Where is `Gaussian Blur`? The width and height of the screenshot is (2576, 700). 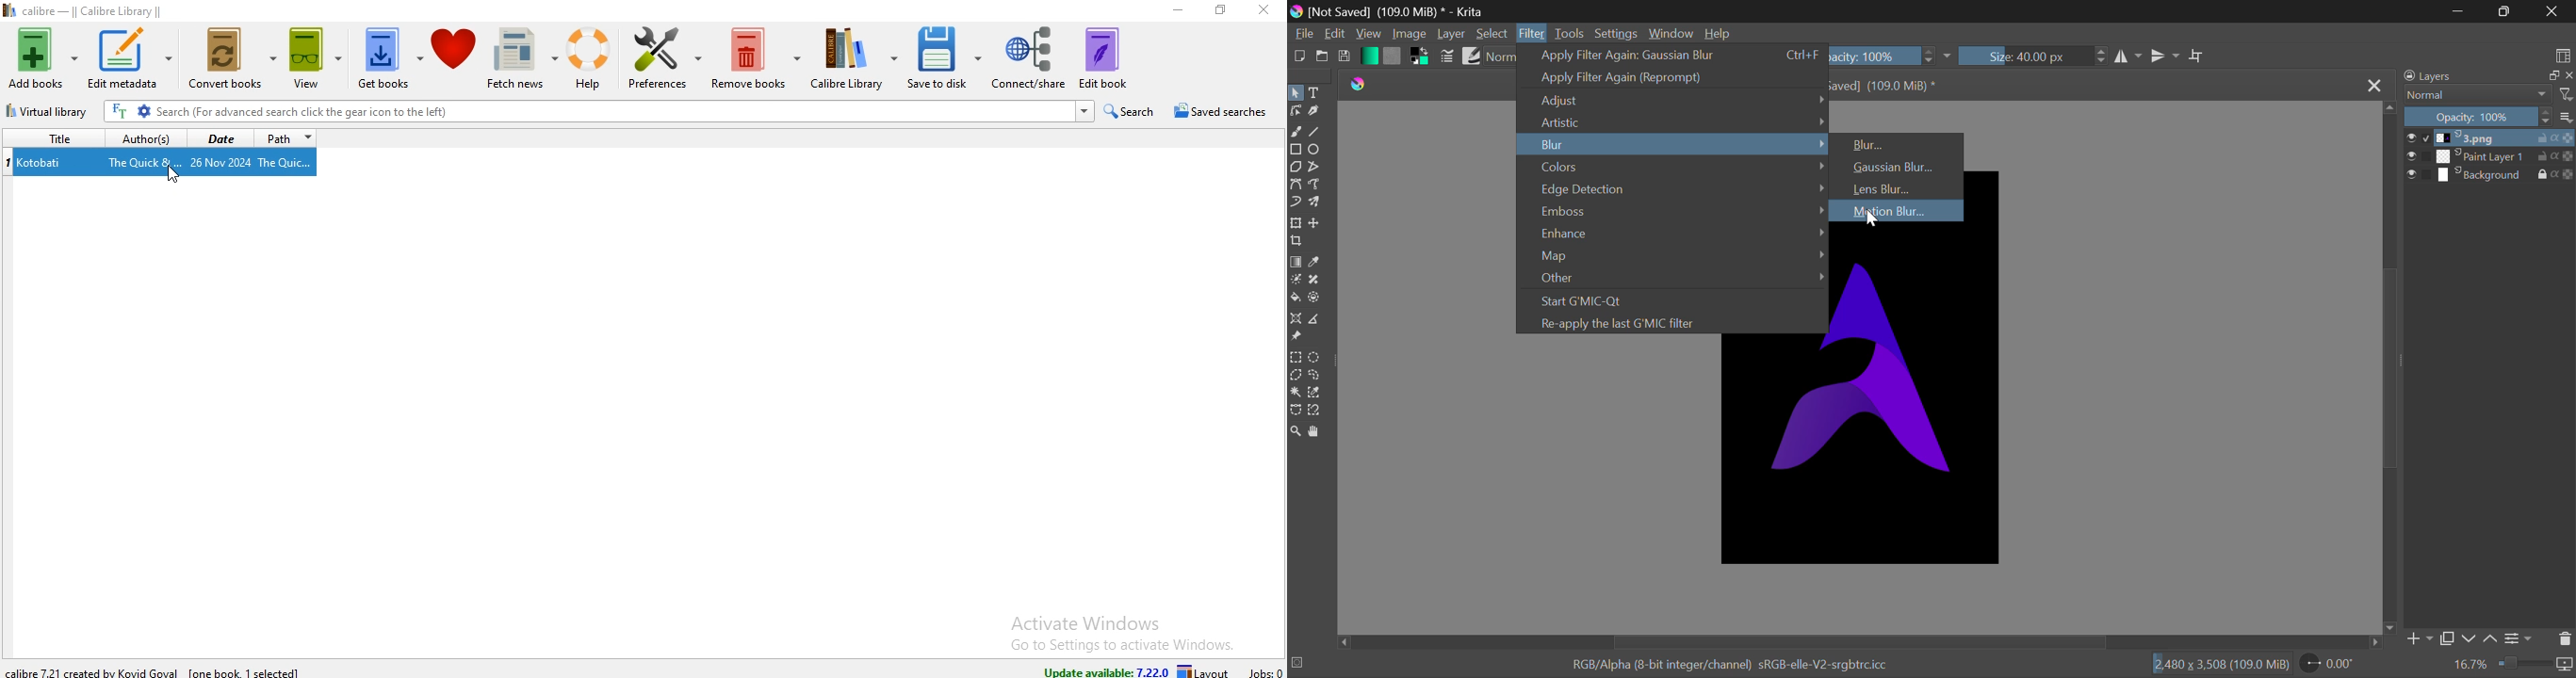
Gaussian Blur is located at coordinates (1896, 166).